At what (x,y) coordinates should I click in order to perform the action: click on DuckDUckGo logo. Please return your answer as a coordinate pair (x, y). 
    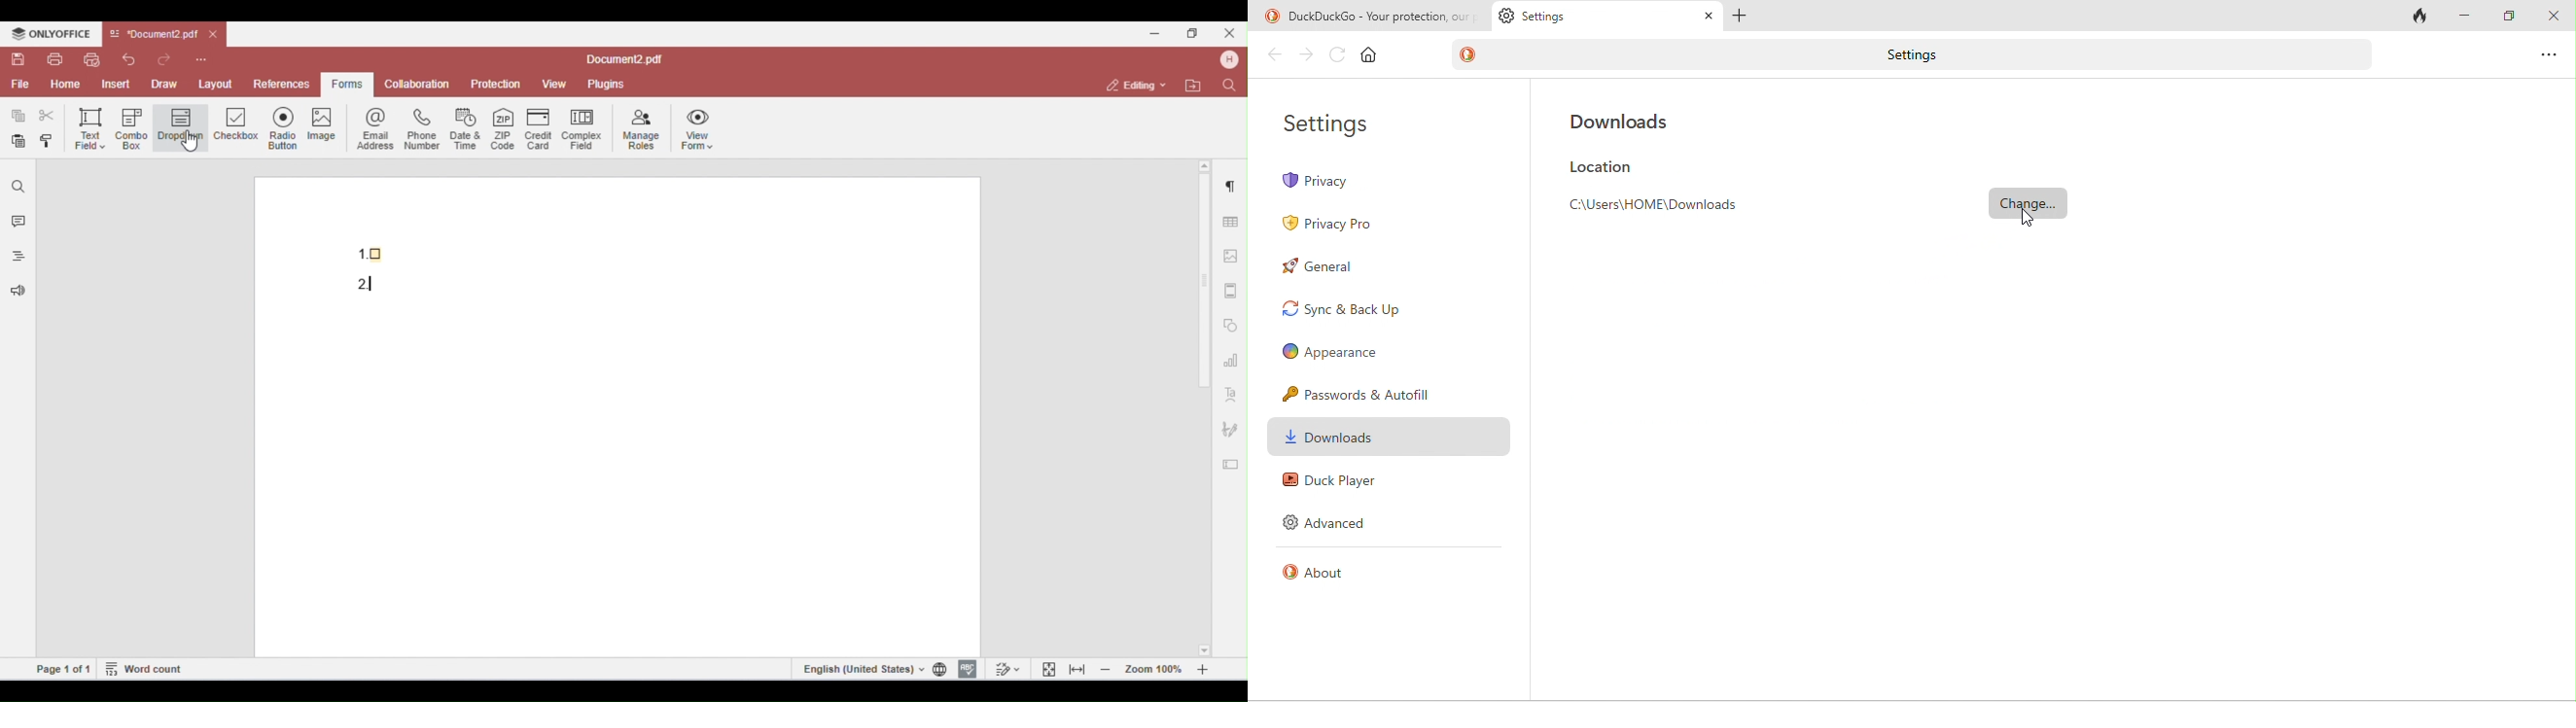
    Looking at the image, I should click on (1472, 53).